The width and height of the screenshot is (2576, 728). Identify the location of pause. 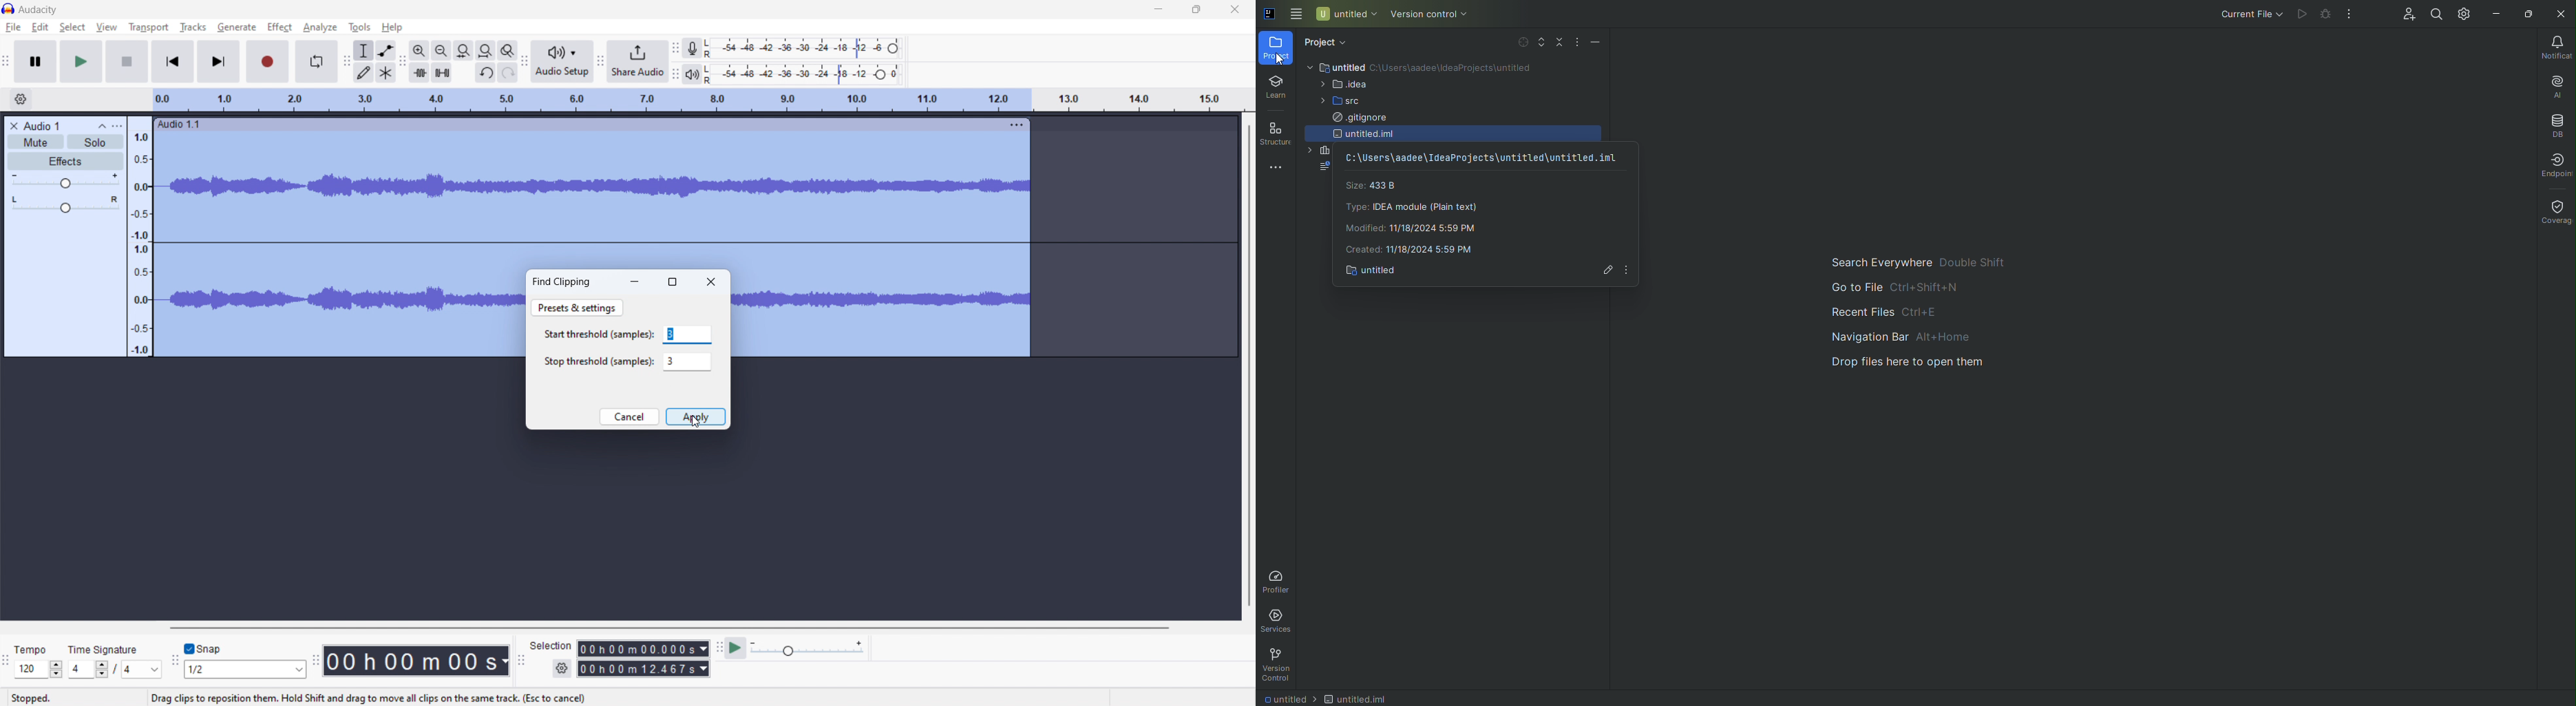
(36, 61).